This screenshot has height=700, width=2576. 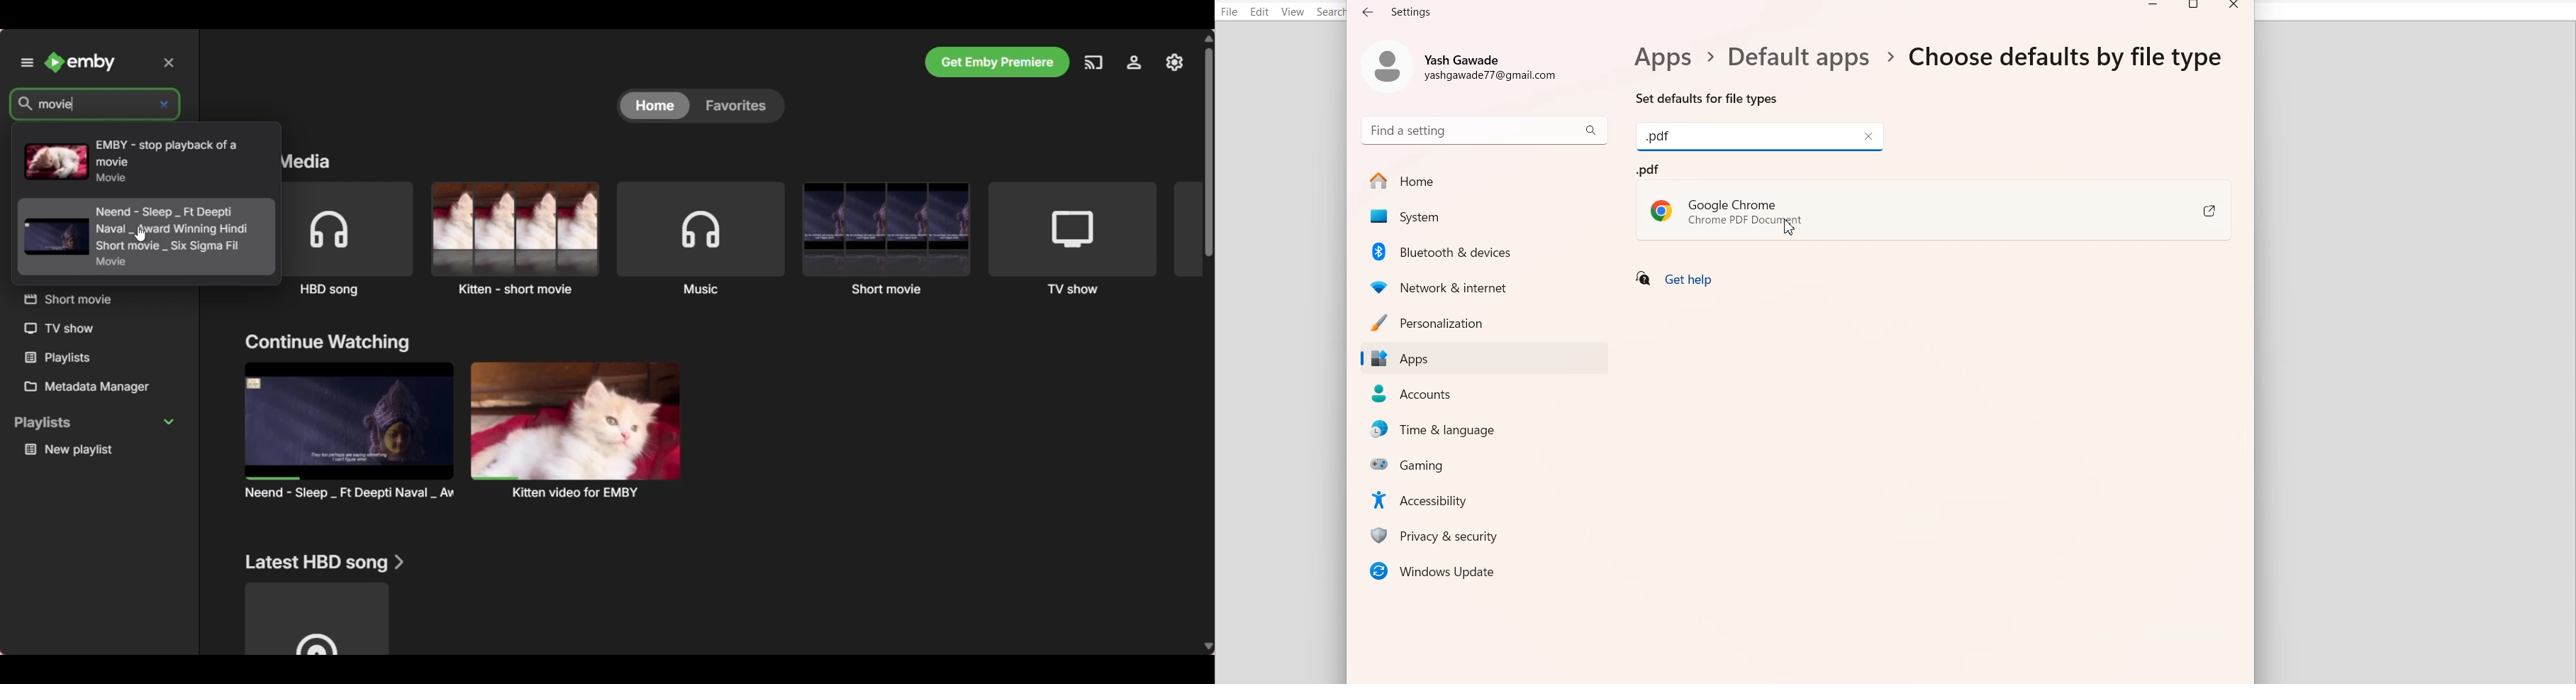 I want to click on Close, so click(x=2234, y=7).